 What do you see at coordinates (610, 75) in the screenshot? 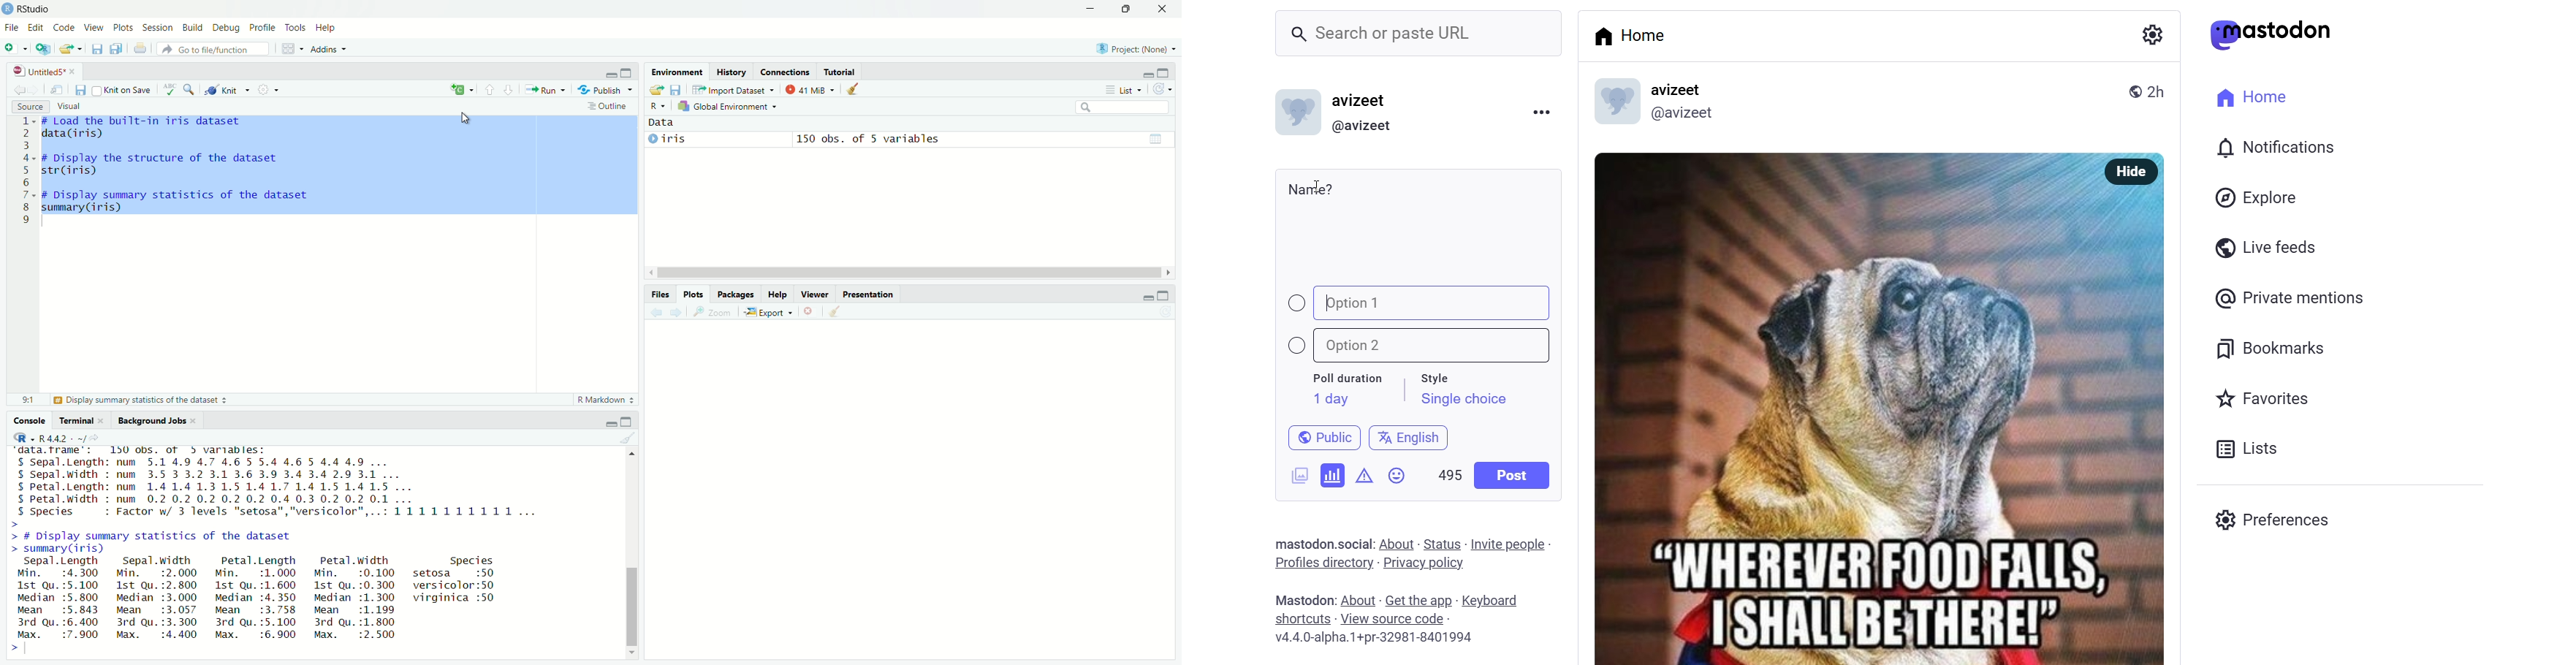
I see `Hide` at bounding box center [610, 75].